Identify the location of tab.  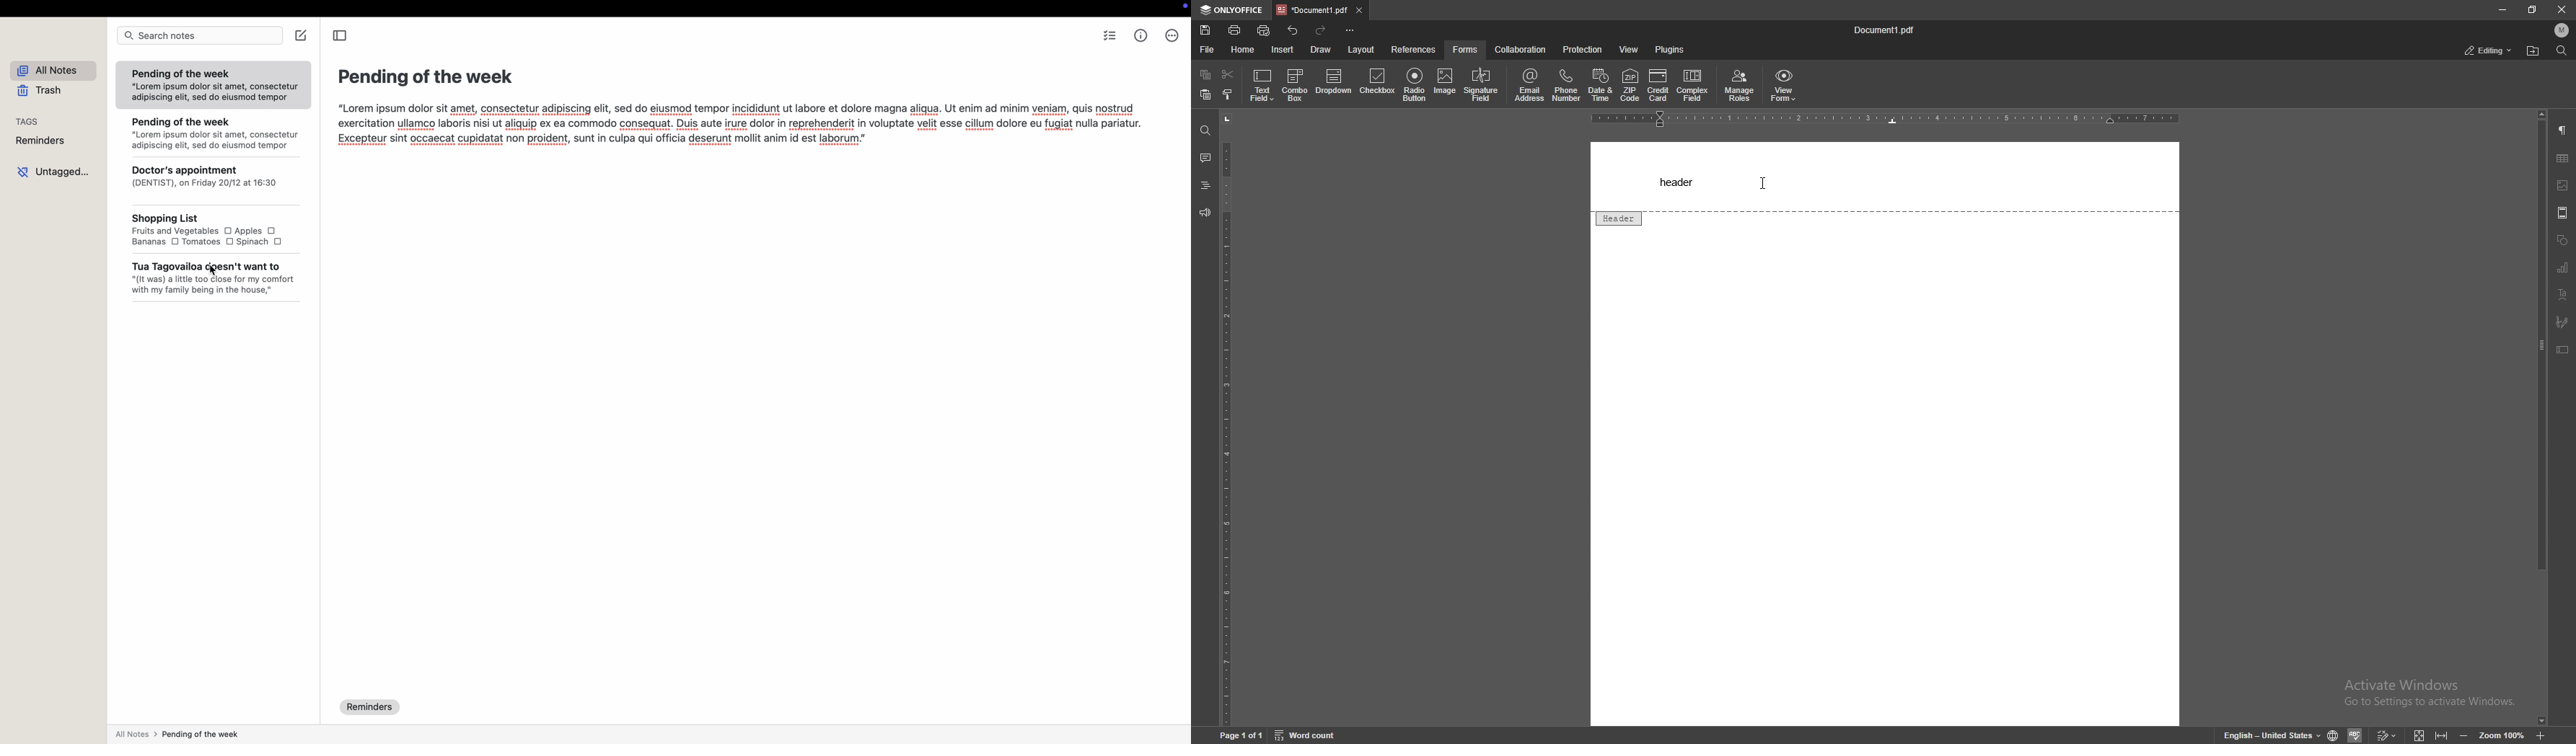
(1312, 10).